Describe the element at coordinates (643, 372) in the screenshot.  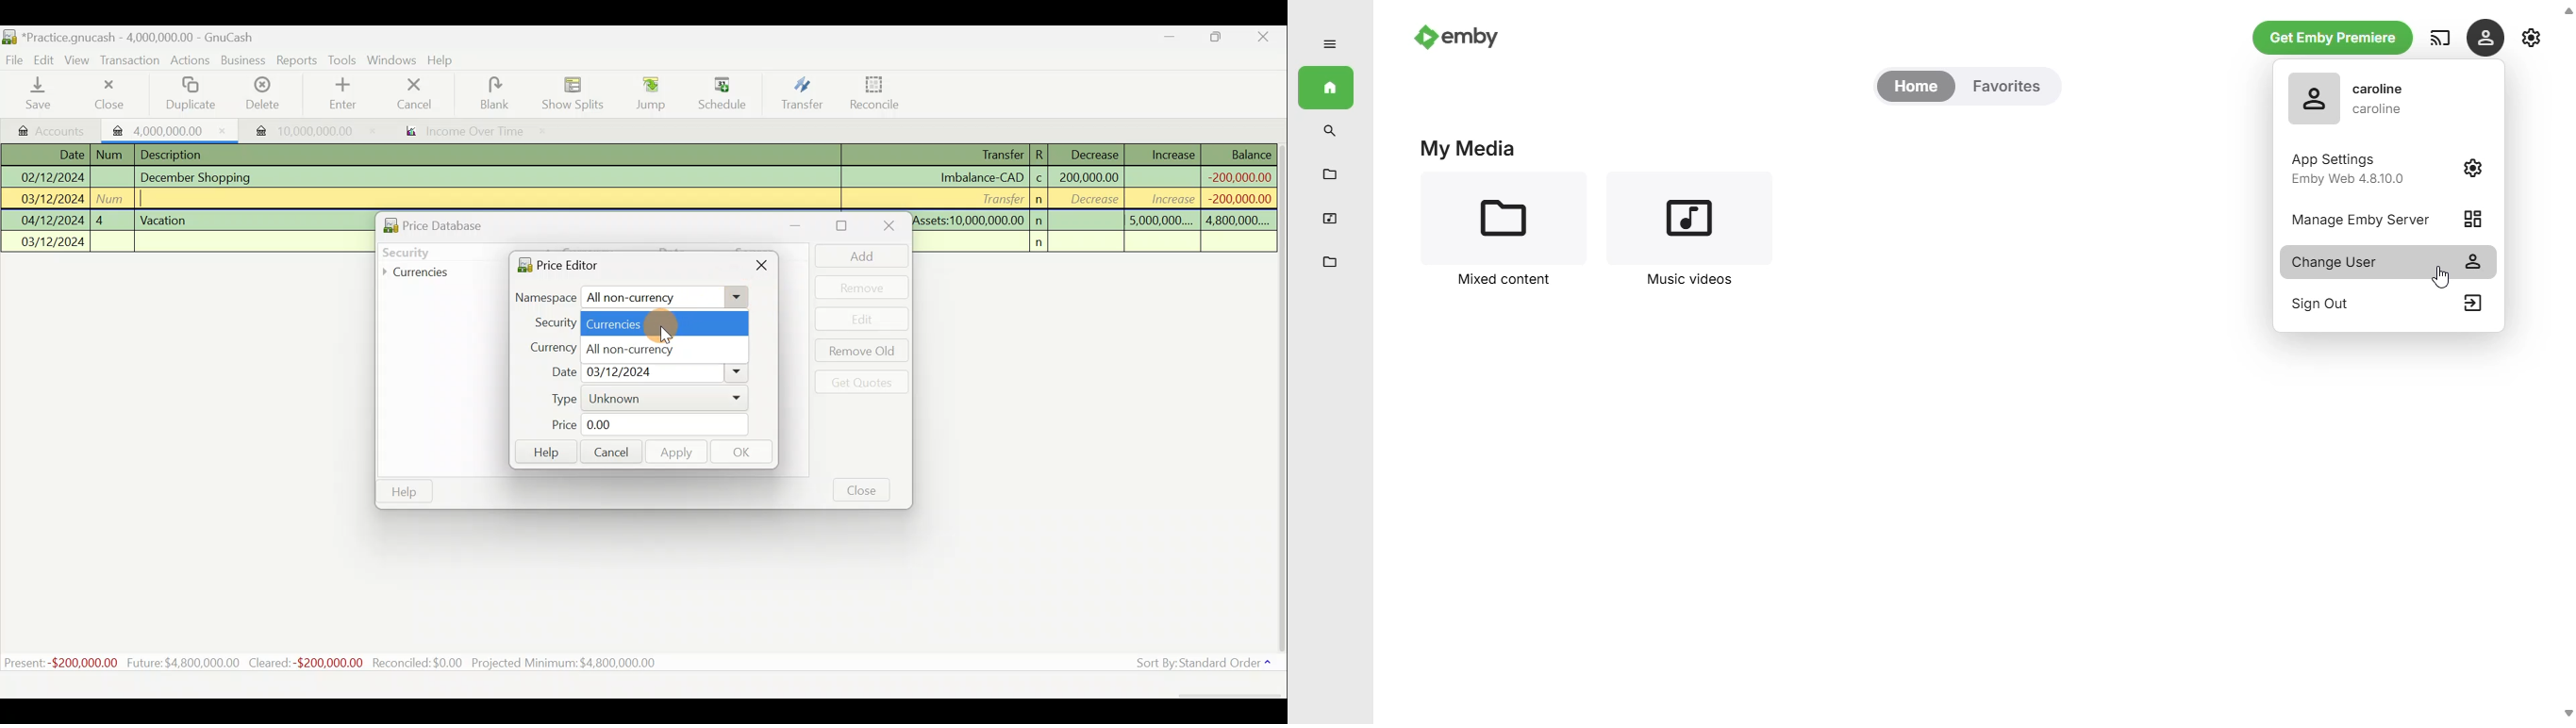
I see `Date` at that location.